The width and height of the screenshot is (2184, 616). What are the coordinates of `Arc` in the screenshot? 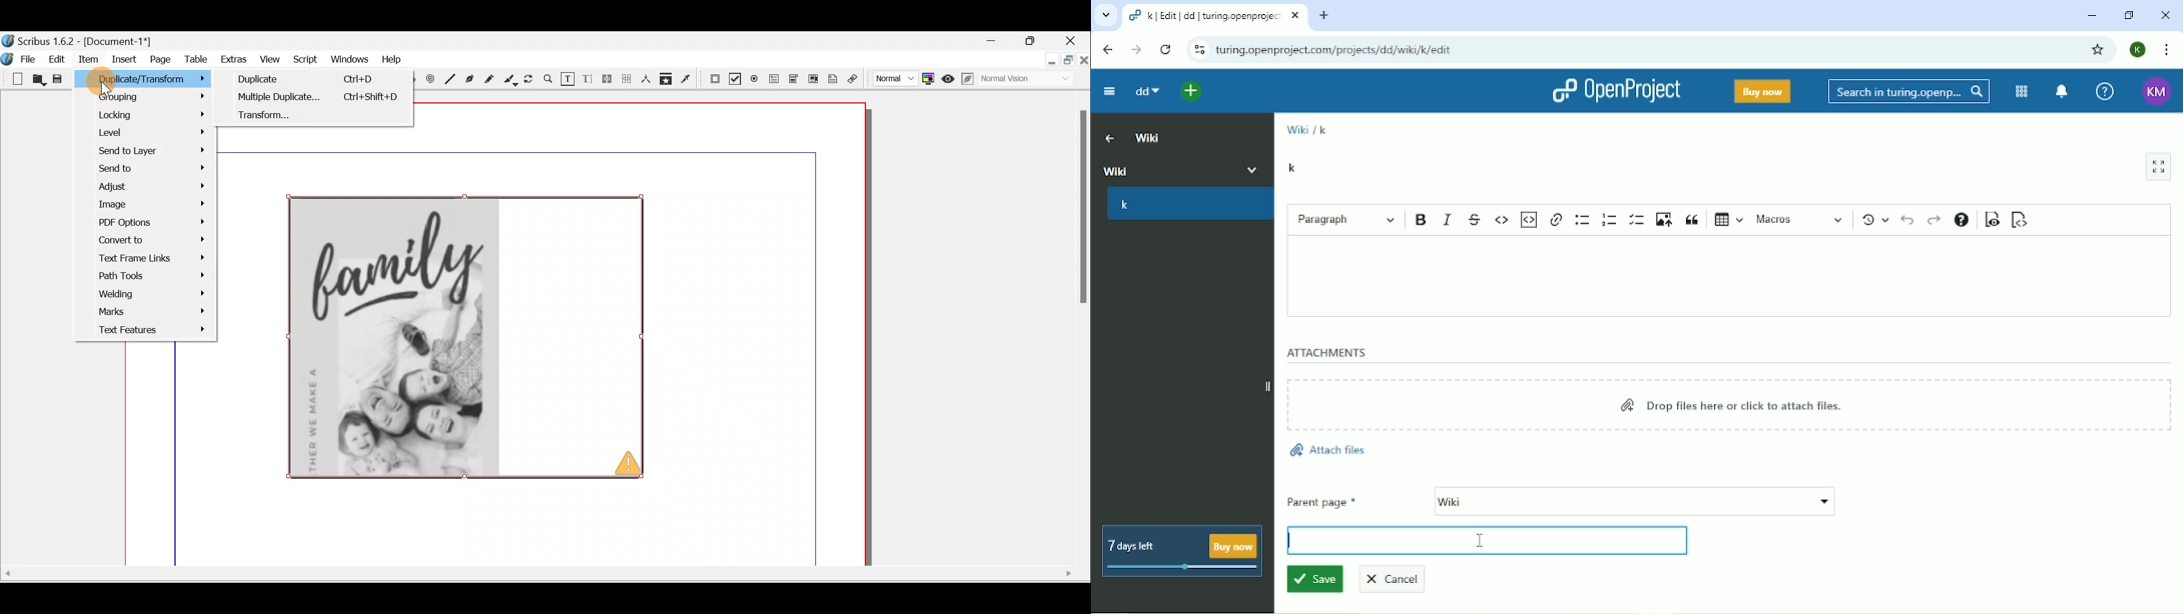 It's located at (414, 81).